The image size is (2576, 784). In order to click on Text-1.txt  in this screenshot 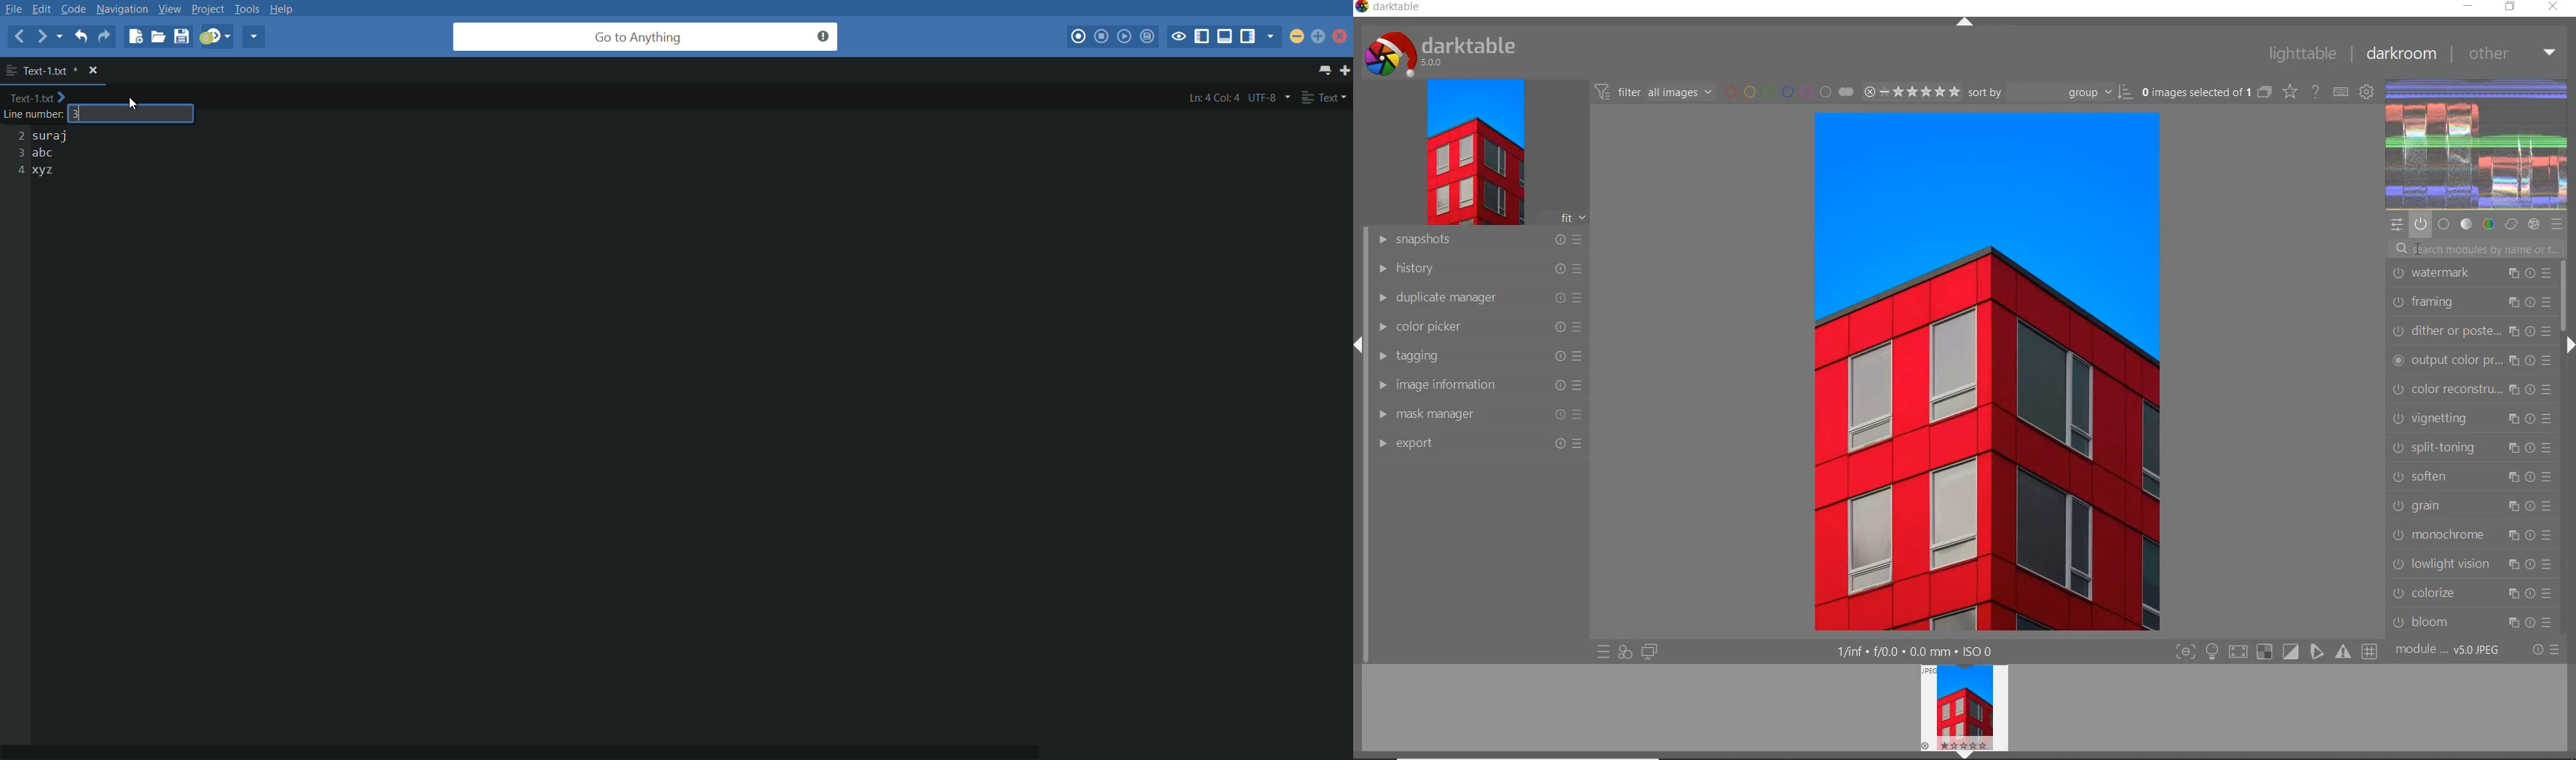, I will do `click(36, 98)`.